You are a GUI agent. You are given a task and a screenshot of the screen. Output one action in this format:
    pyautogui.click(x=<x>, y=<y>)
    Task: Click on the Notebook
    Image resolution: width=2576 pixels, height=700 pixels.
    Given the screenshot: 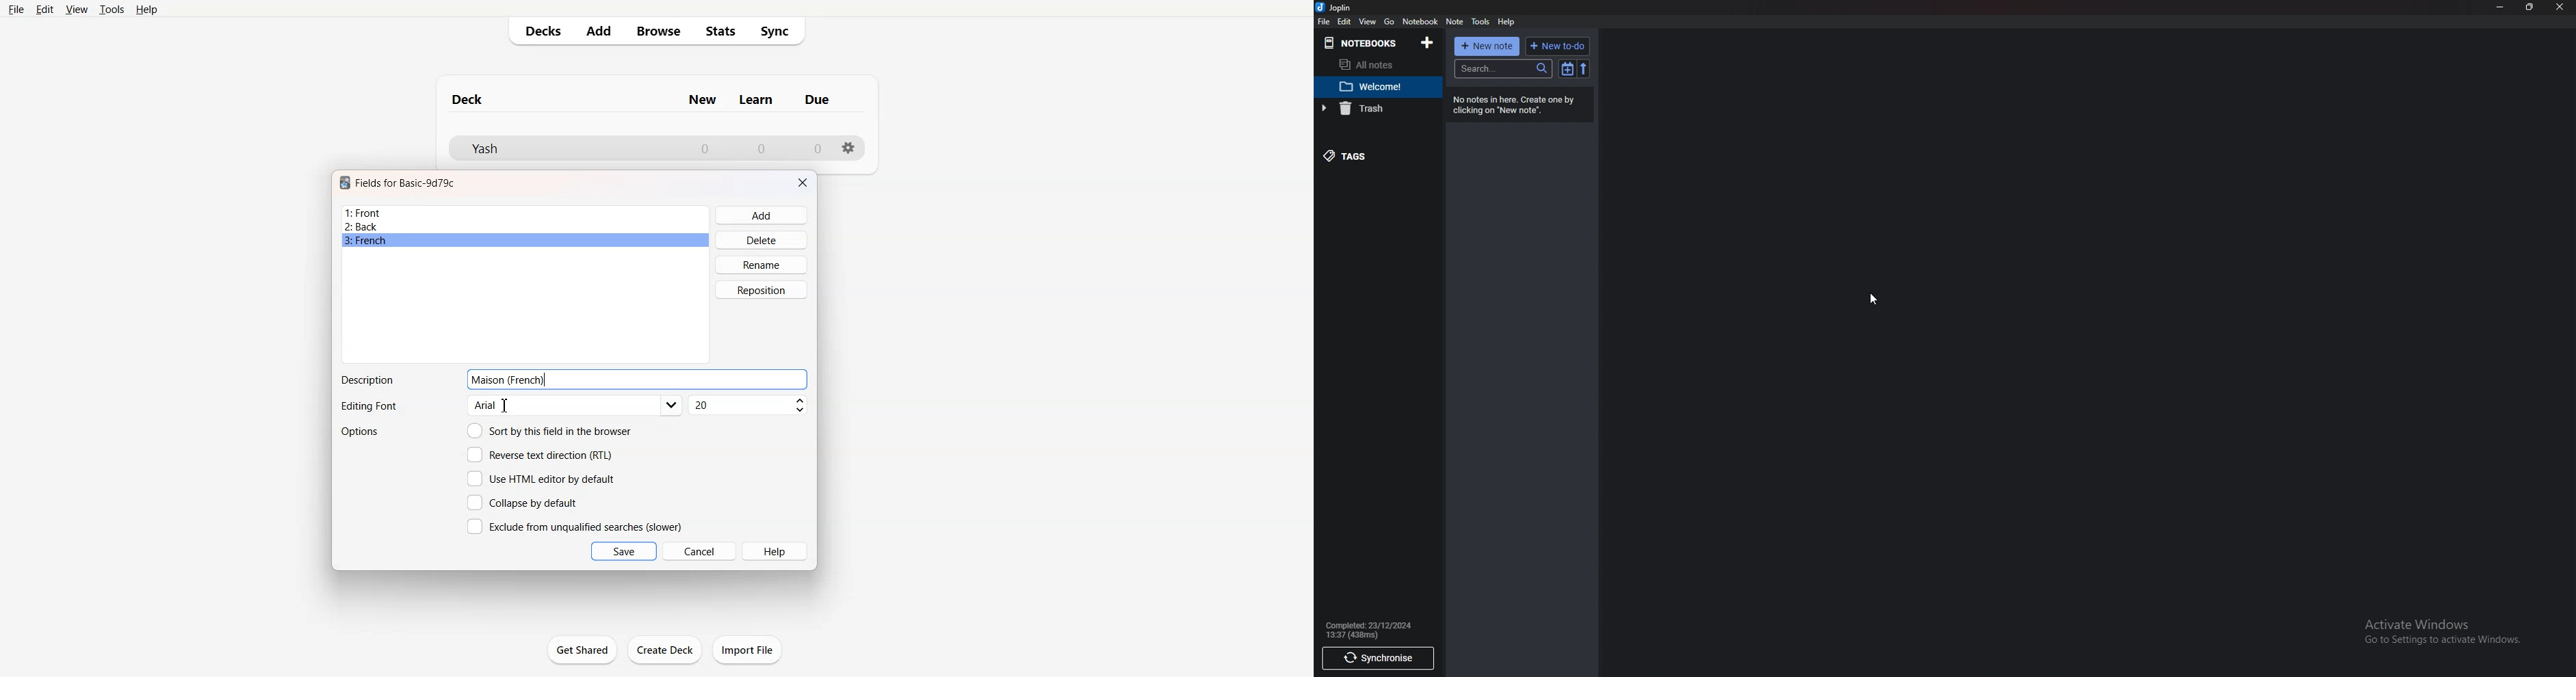 What is the action you would take?
    pyautogui.click(x=1420, y=21)
    